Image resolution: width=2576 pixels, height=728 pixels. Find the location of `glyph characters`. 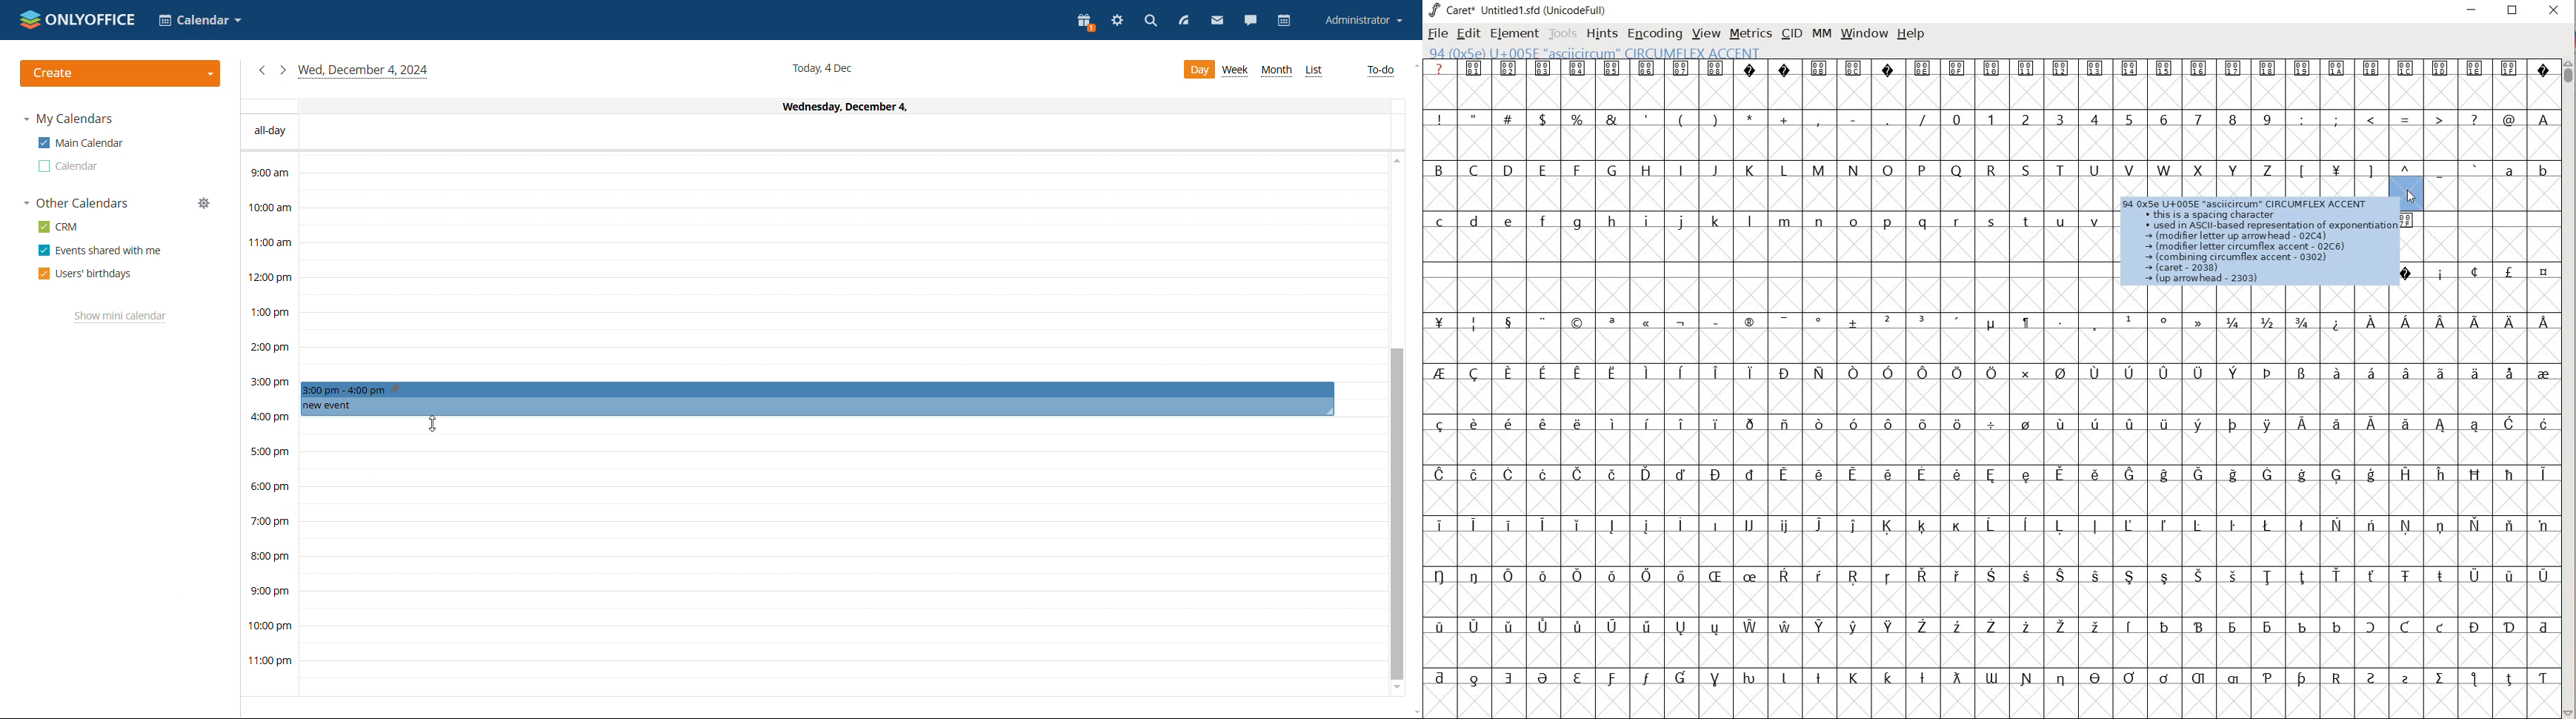

glyph characters is located at coordinates (2338, 364).